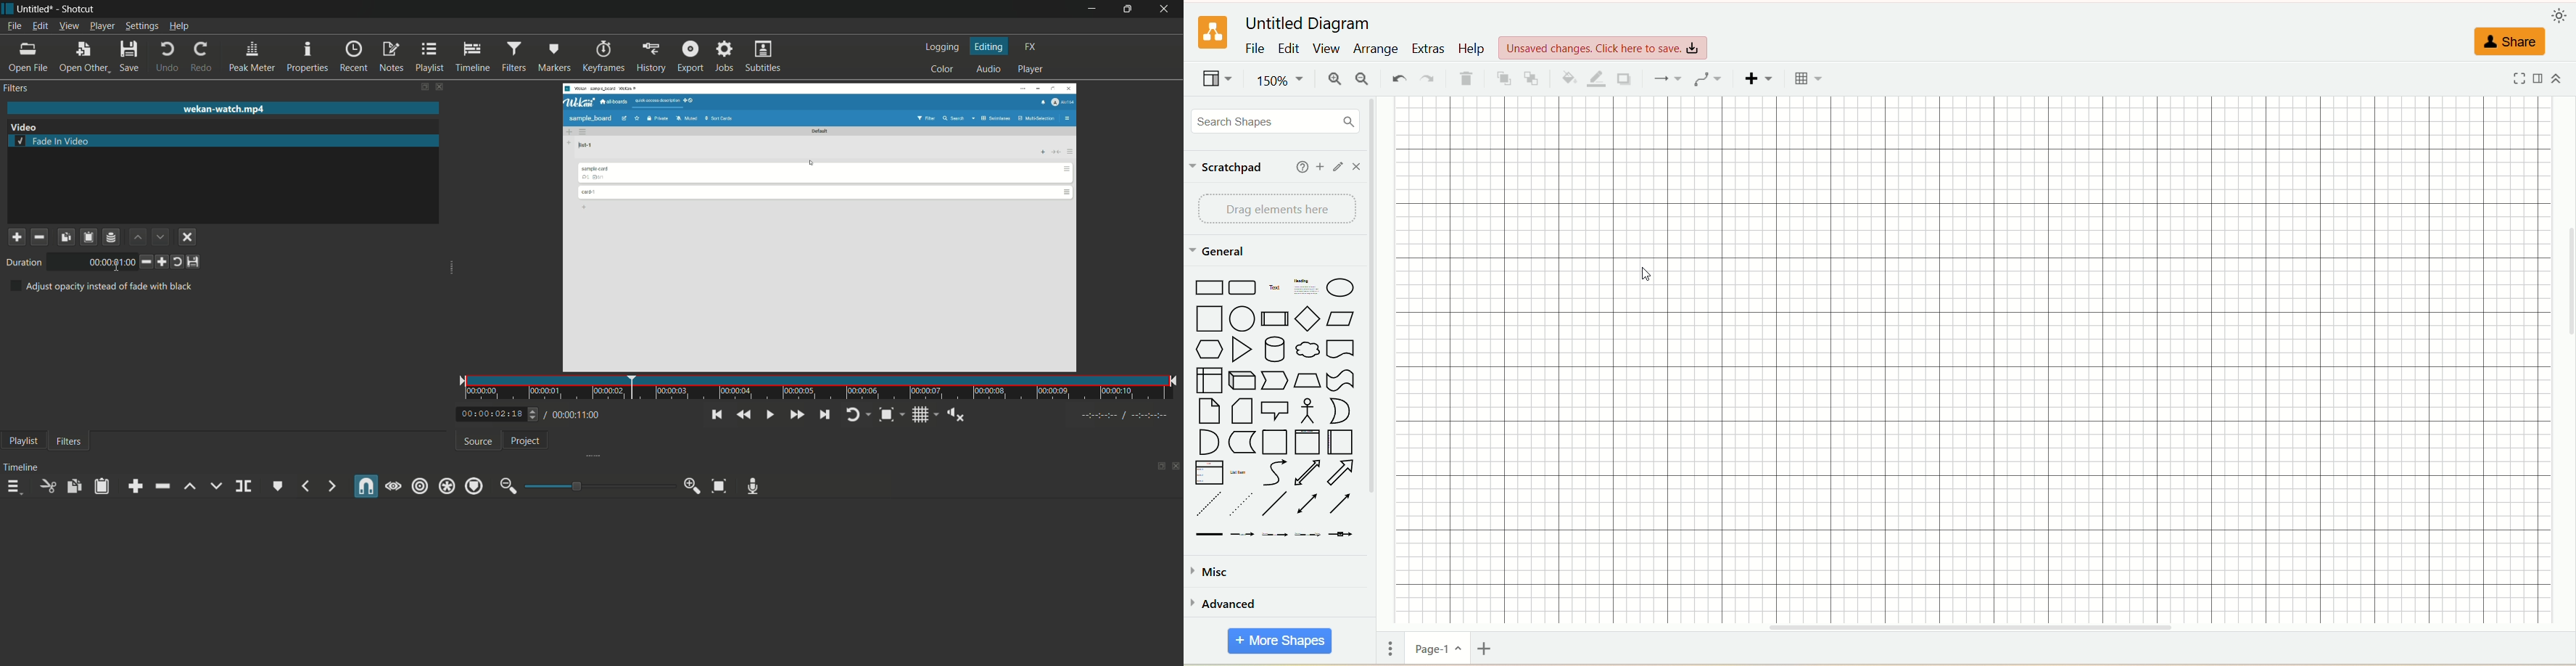 The width and height of the screenshot is (2576, 672). Describe the element at coordinates (223, 109) in the screenshot. I see `imported file name` at that location.